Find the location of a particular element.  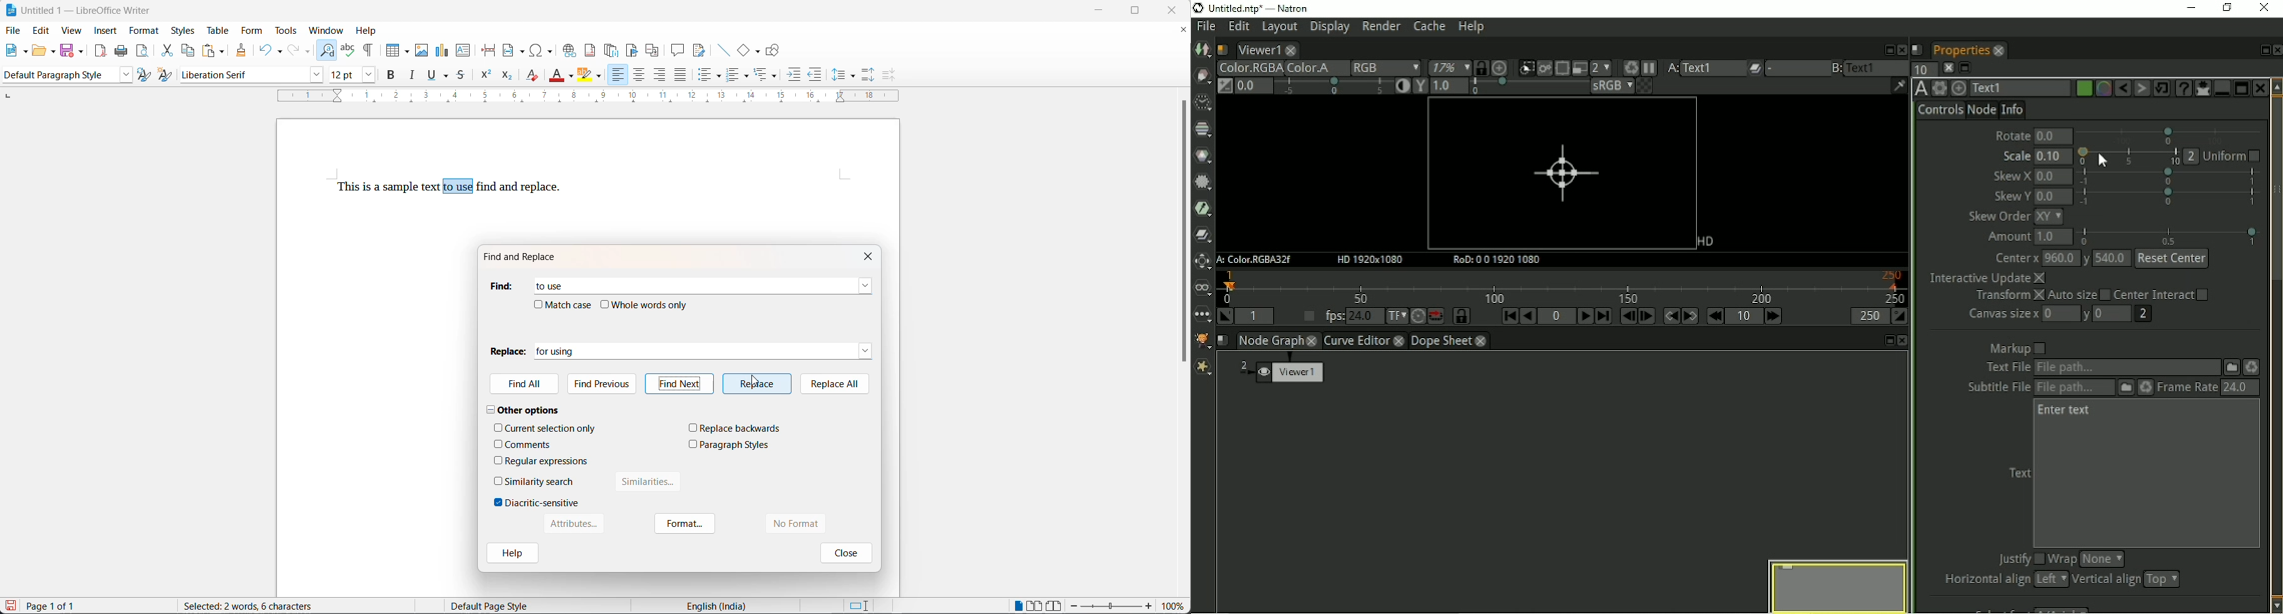

subscript is located at coordinates (506, 76).